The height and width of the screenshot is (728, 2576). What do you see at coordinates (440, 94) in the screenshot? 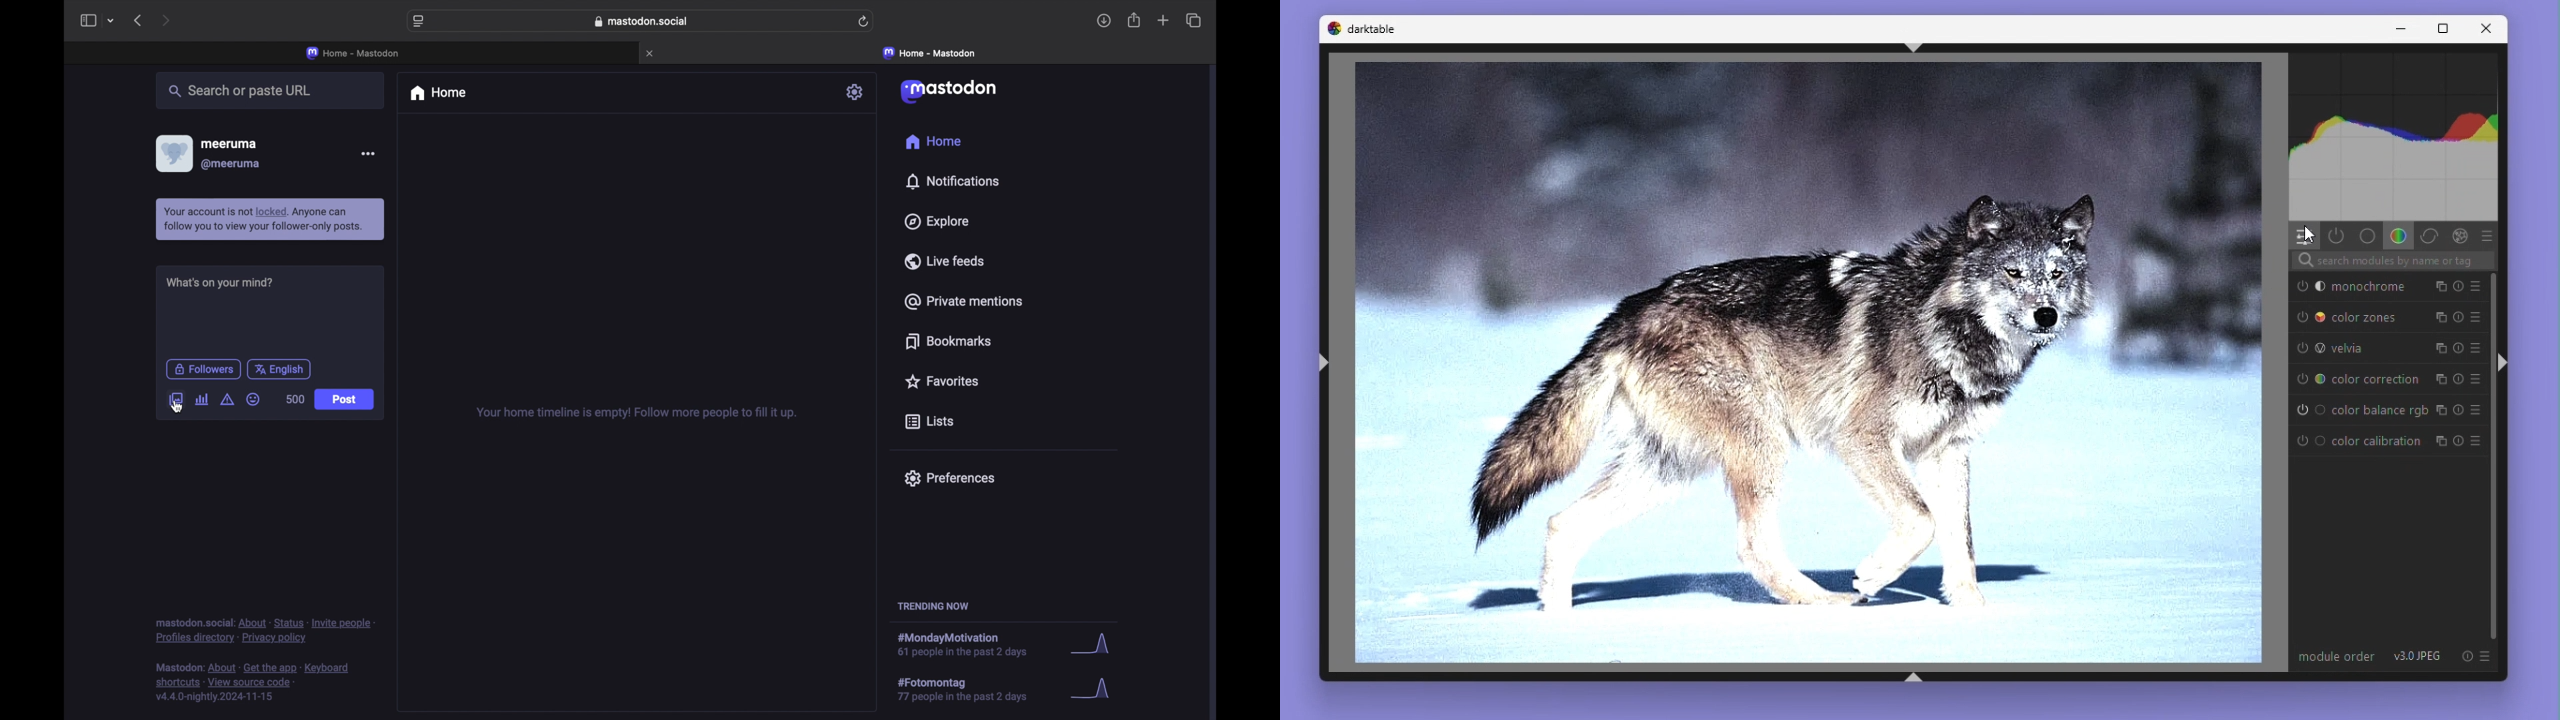
I see `home` at bounding box center [440, 94].